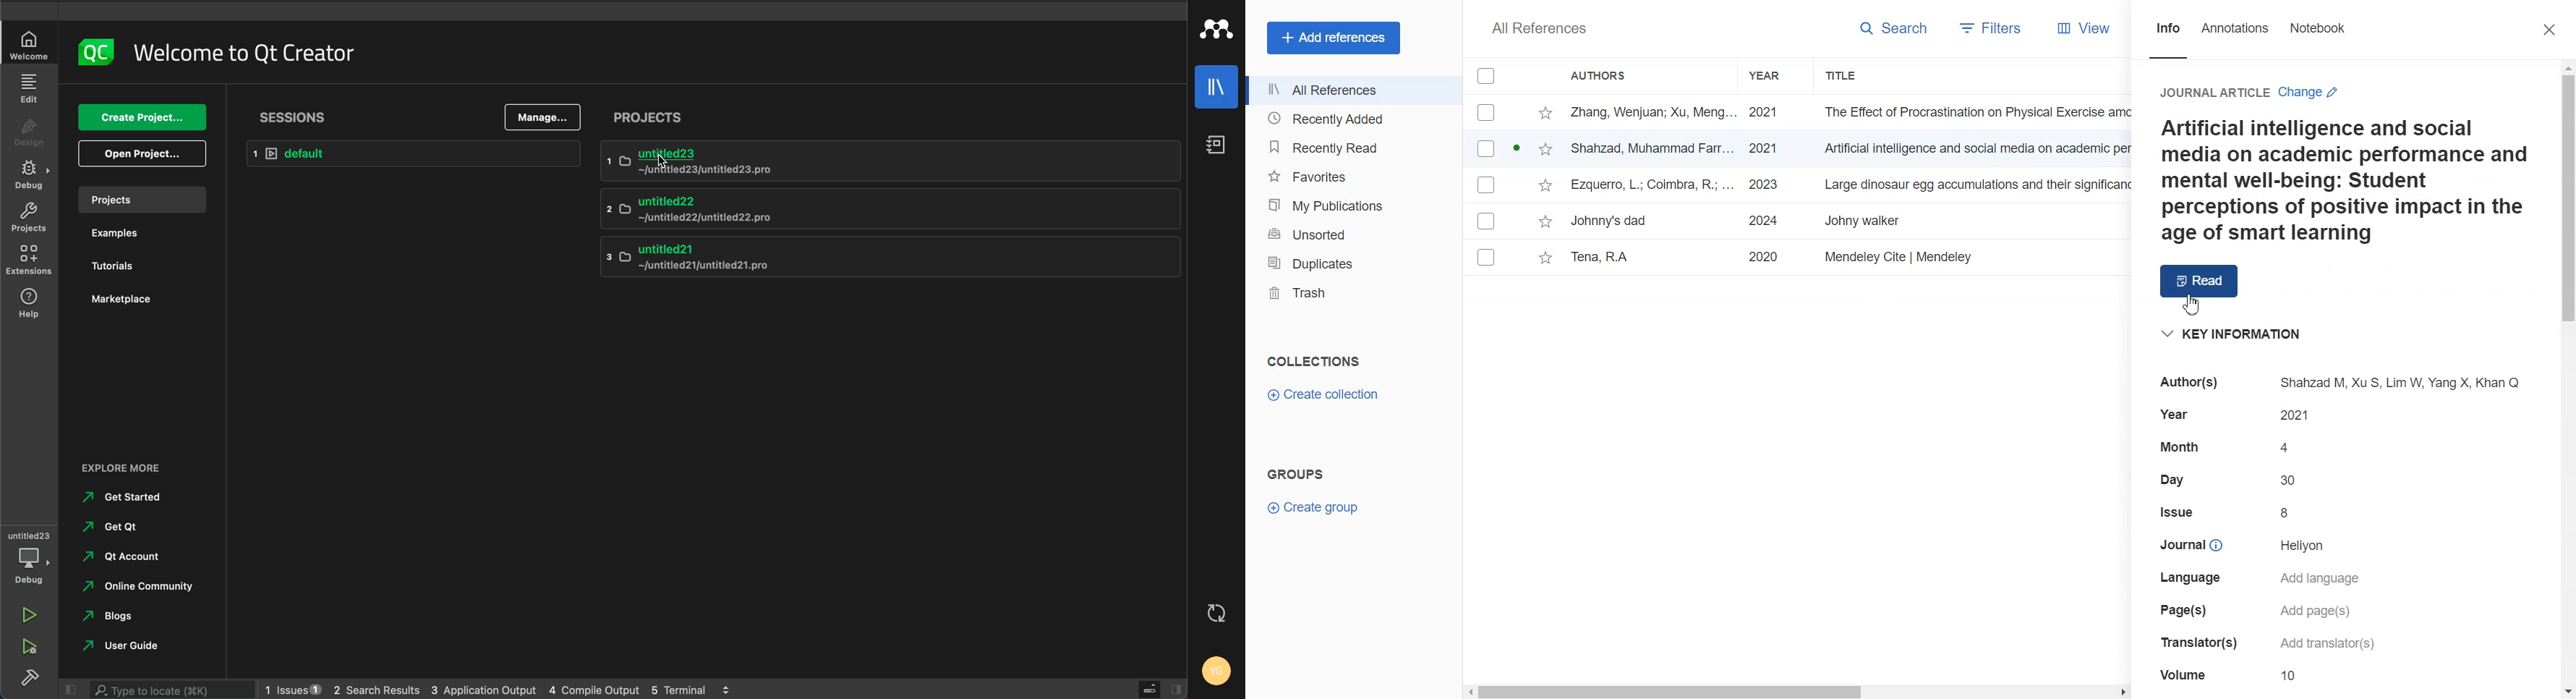 The image size is (2576, 700). I want to click on File, so click(1799, 112).